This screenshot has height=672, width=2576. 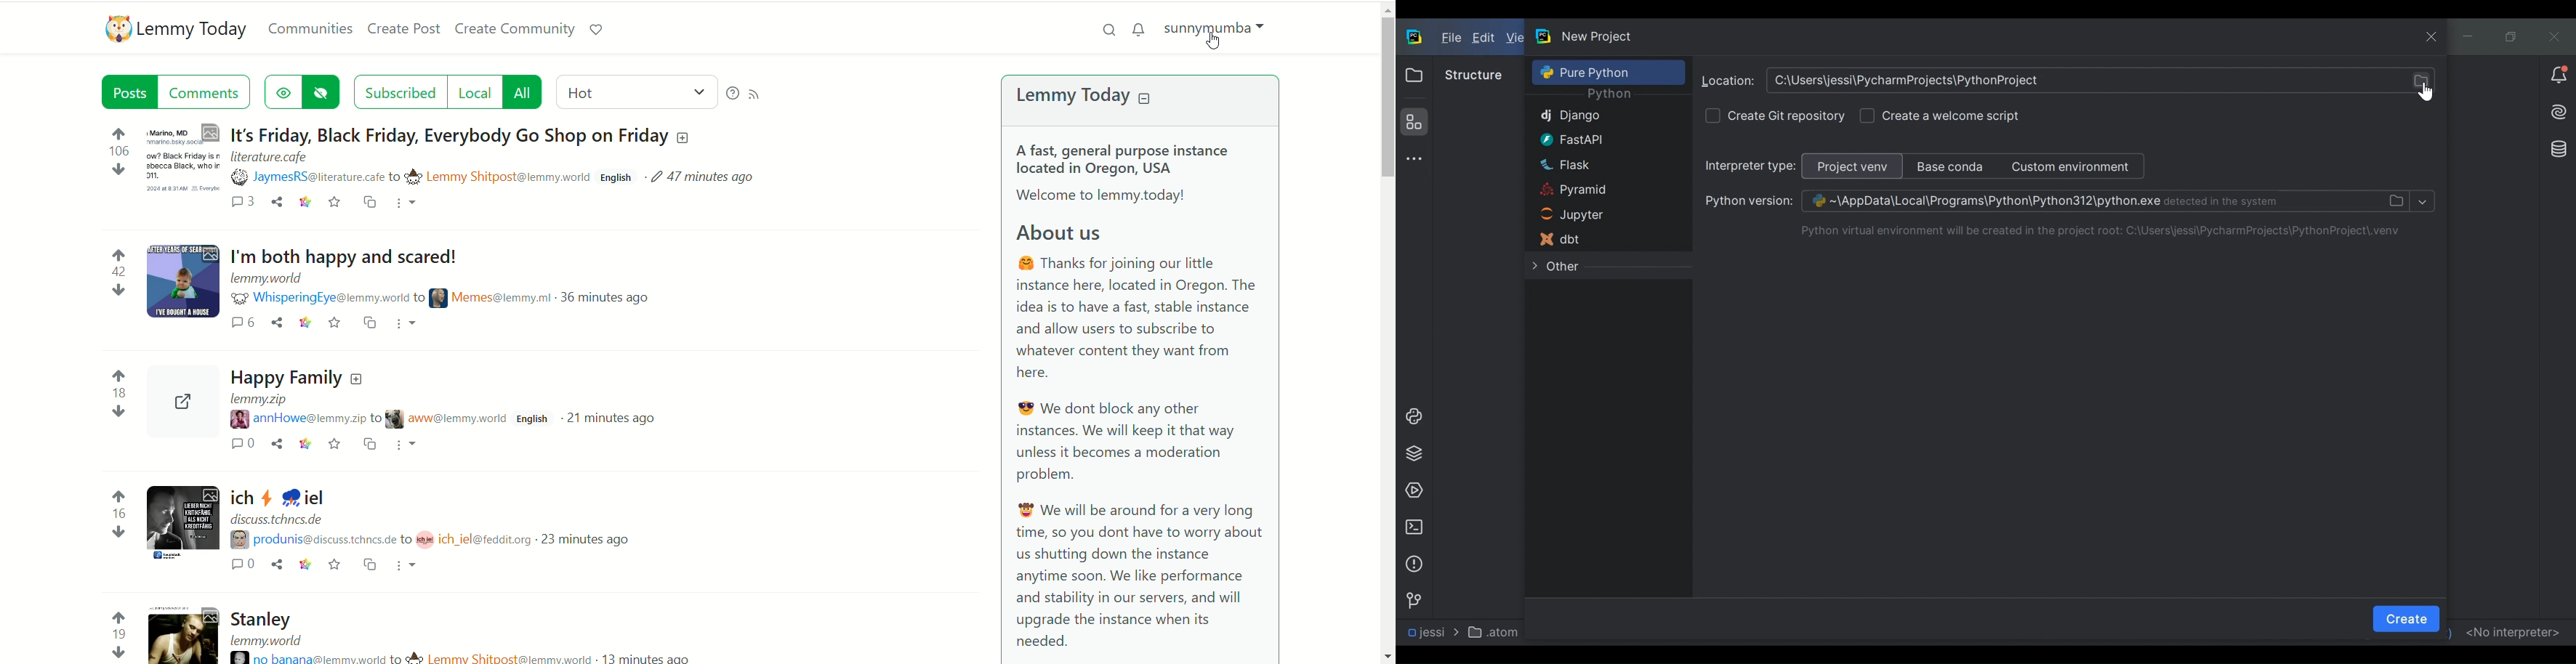 I want to click on Cursor, so click(x=2423, y=92).